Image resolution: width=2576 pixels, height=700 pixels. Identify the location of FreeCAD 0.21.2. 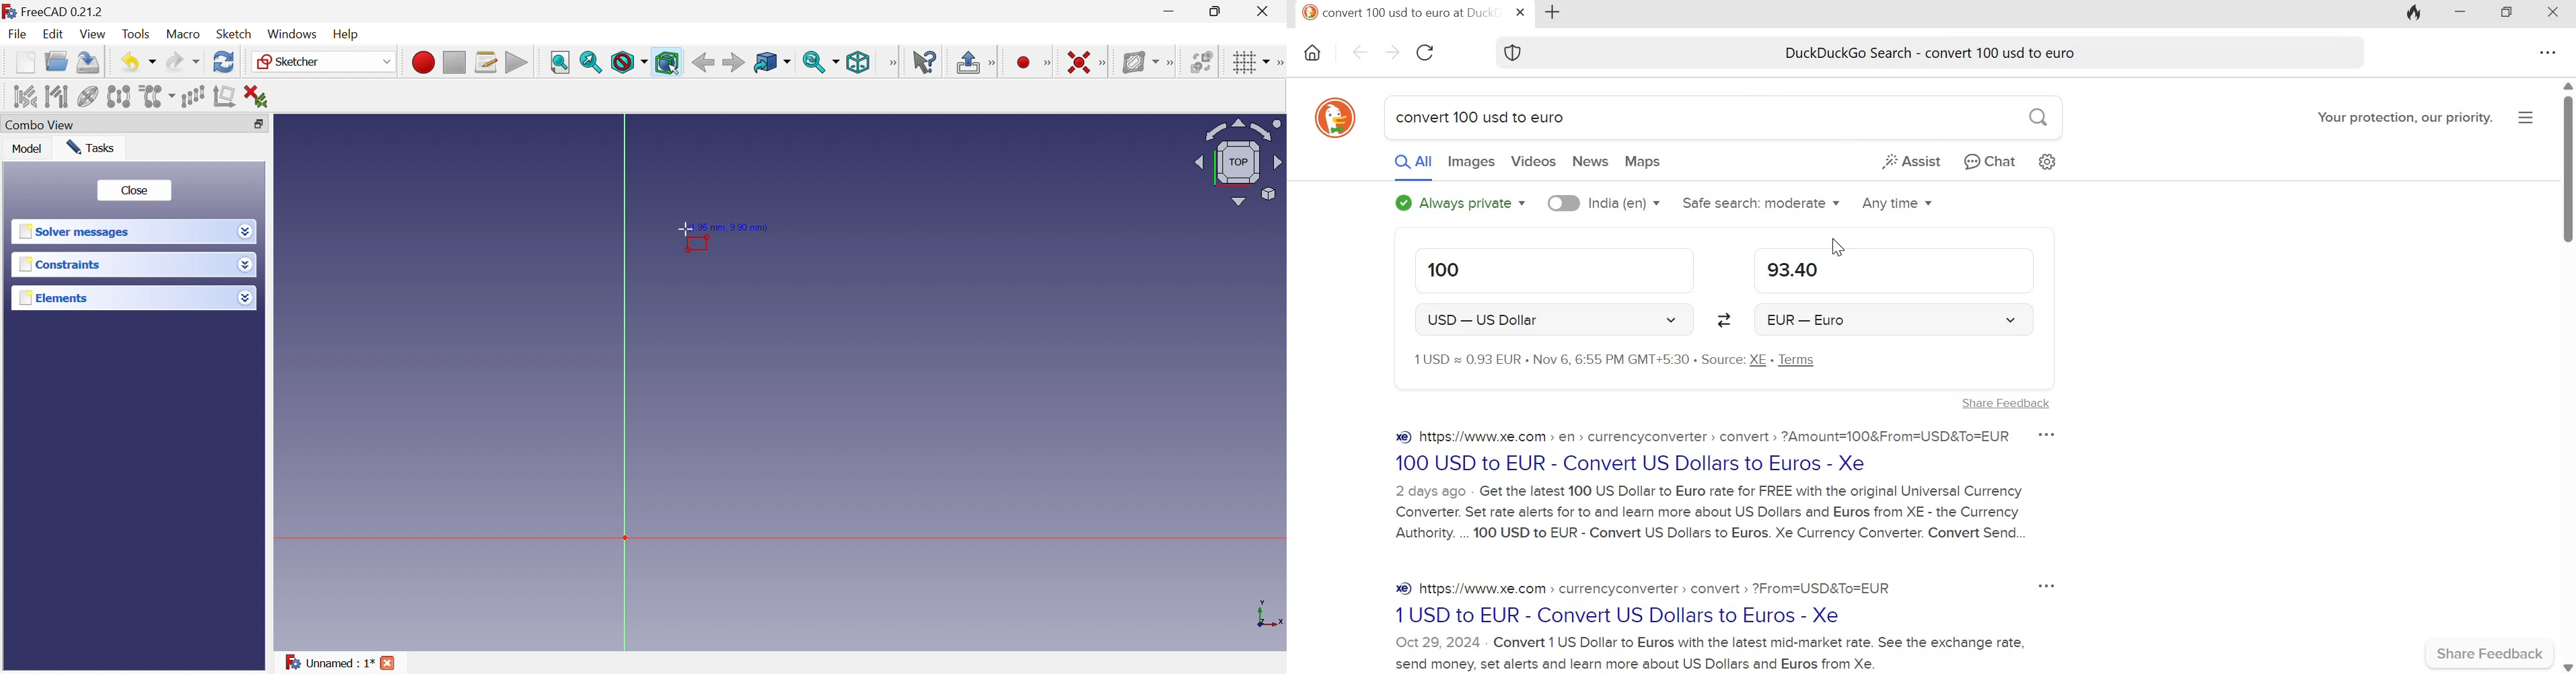
(63, 11).